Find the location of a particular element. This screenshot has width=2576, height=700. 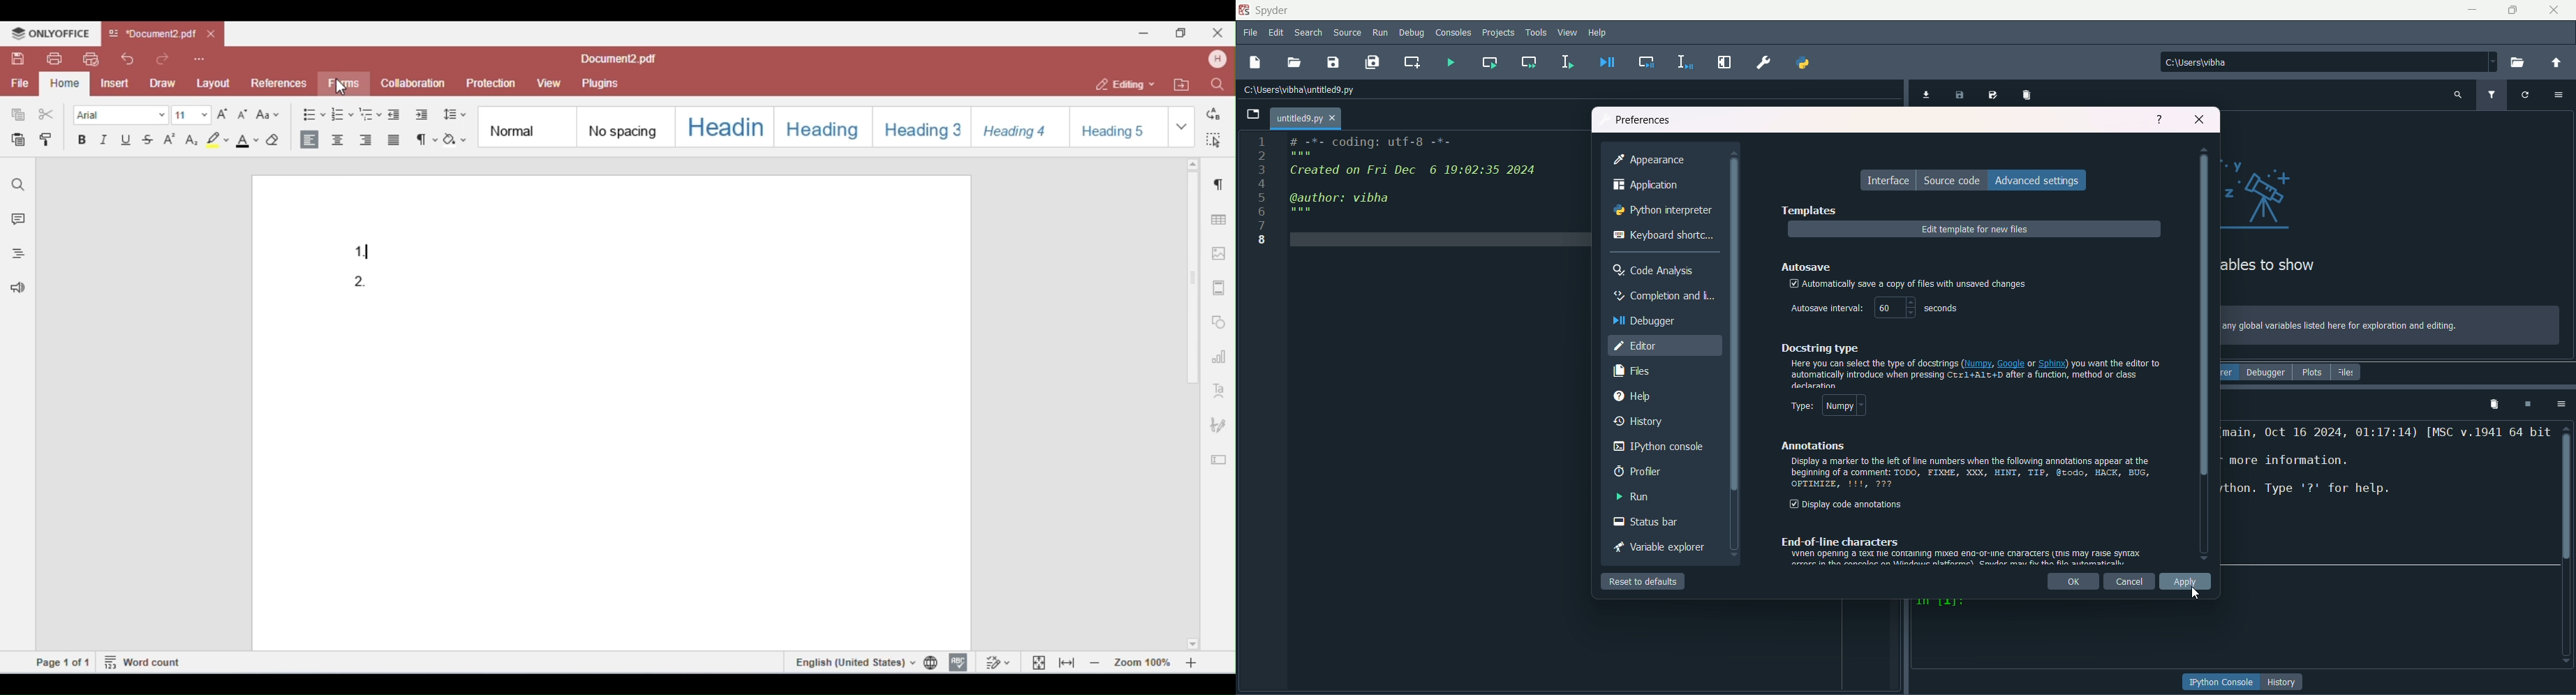

scrollbar is located at coordinates (2567, 493).